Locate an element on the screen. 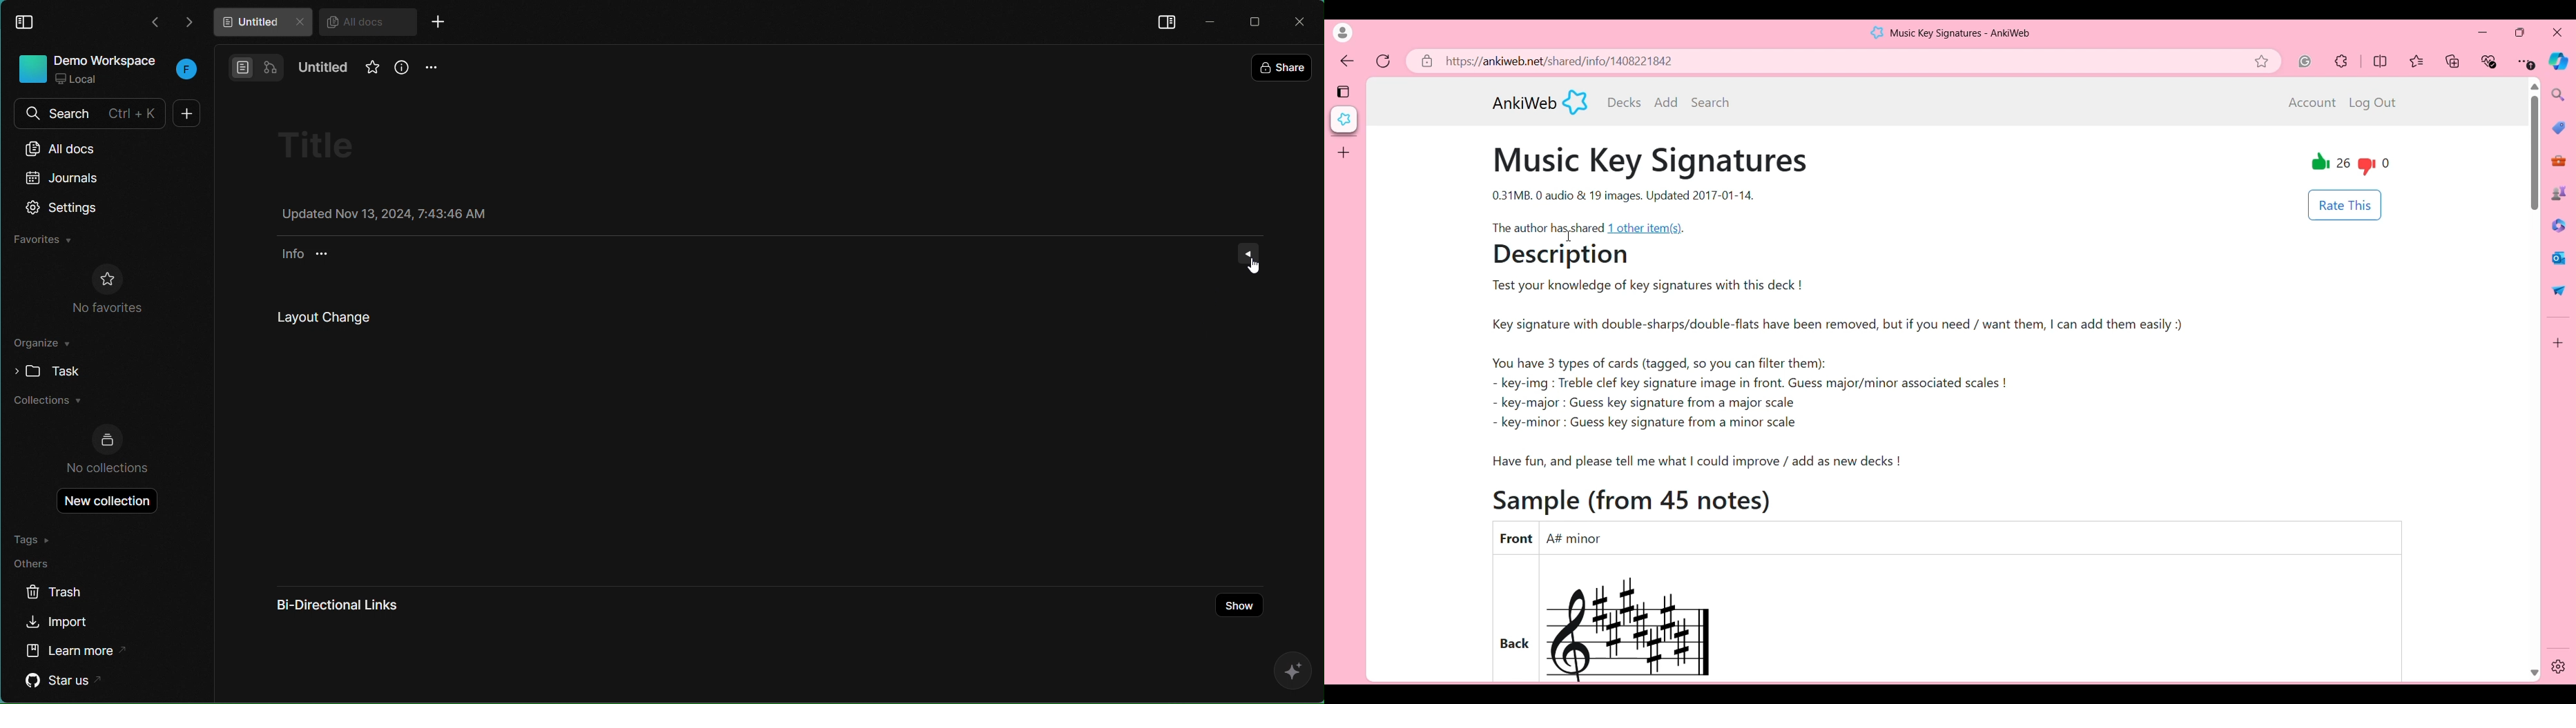 This screenshot has height=728, width=2576. Quick share options by browser is located at coordinates (2559, 290).